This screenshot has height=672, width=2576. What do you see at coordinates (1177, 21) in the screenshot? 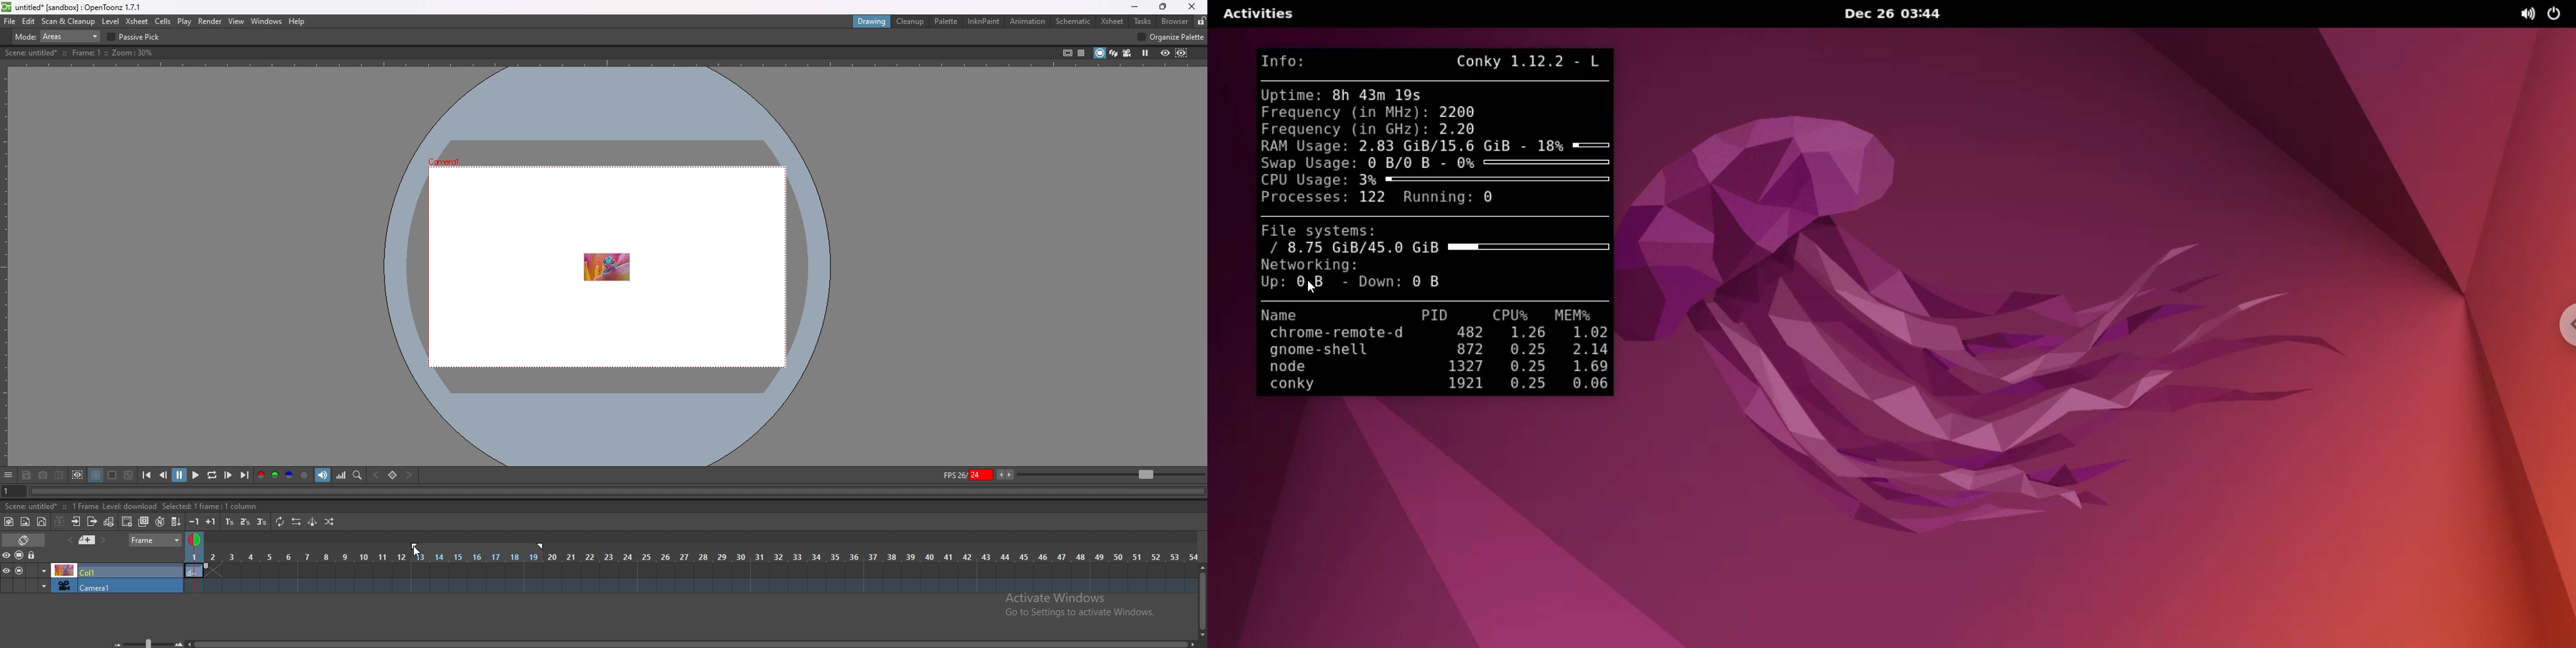
I see `browser` at bounding box center [1177, 21].